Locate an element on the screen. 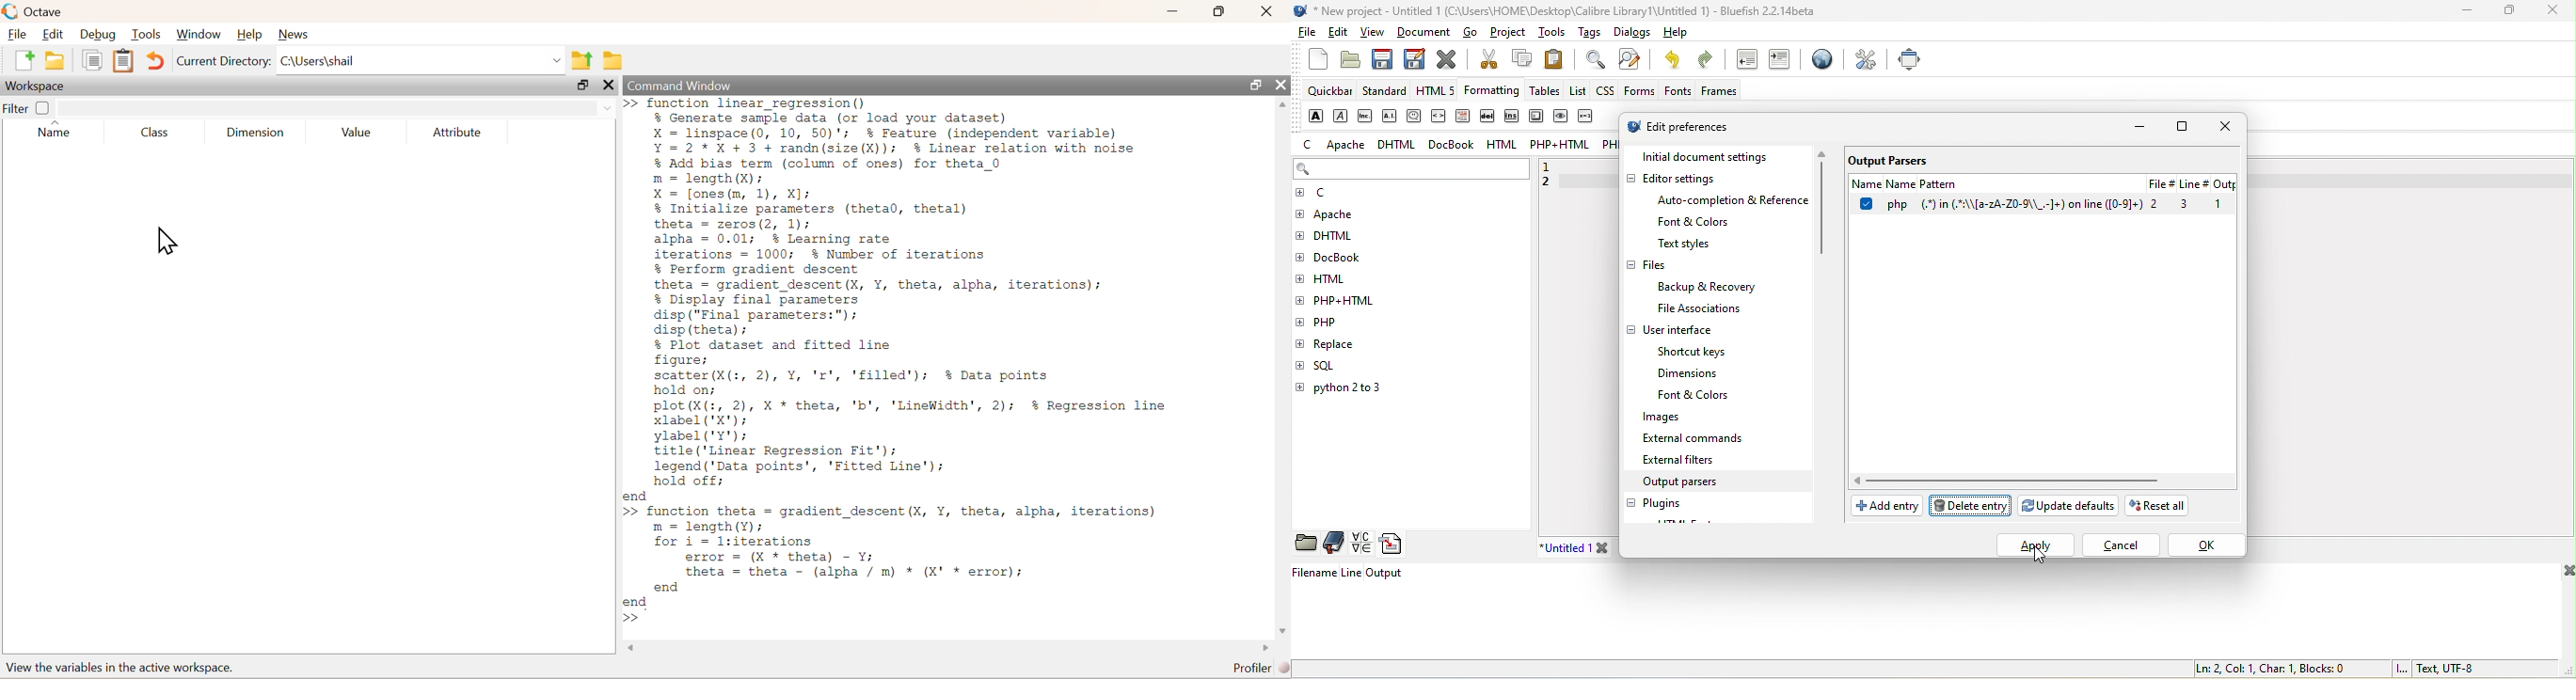 This screenshot has height=700, width=2576. apache is located at coordinates (1349, 214).